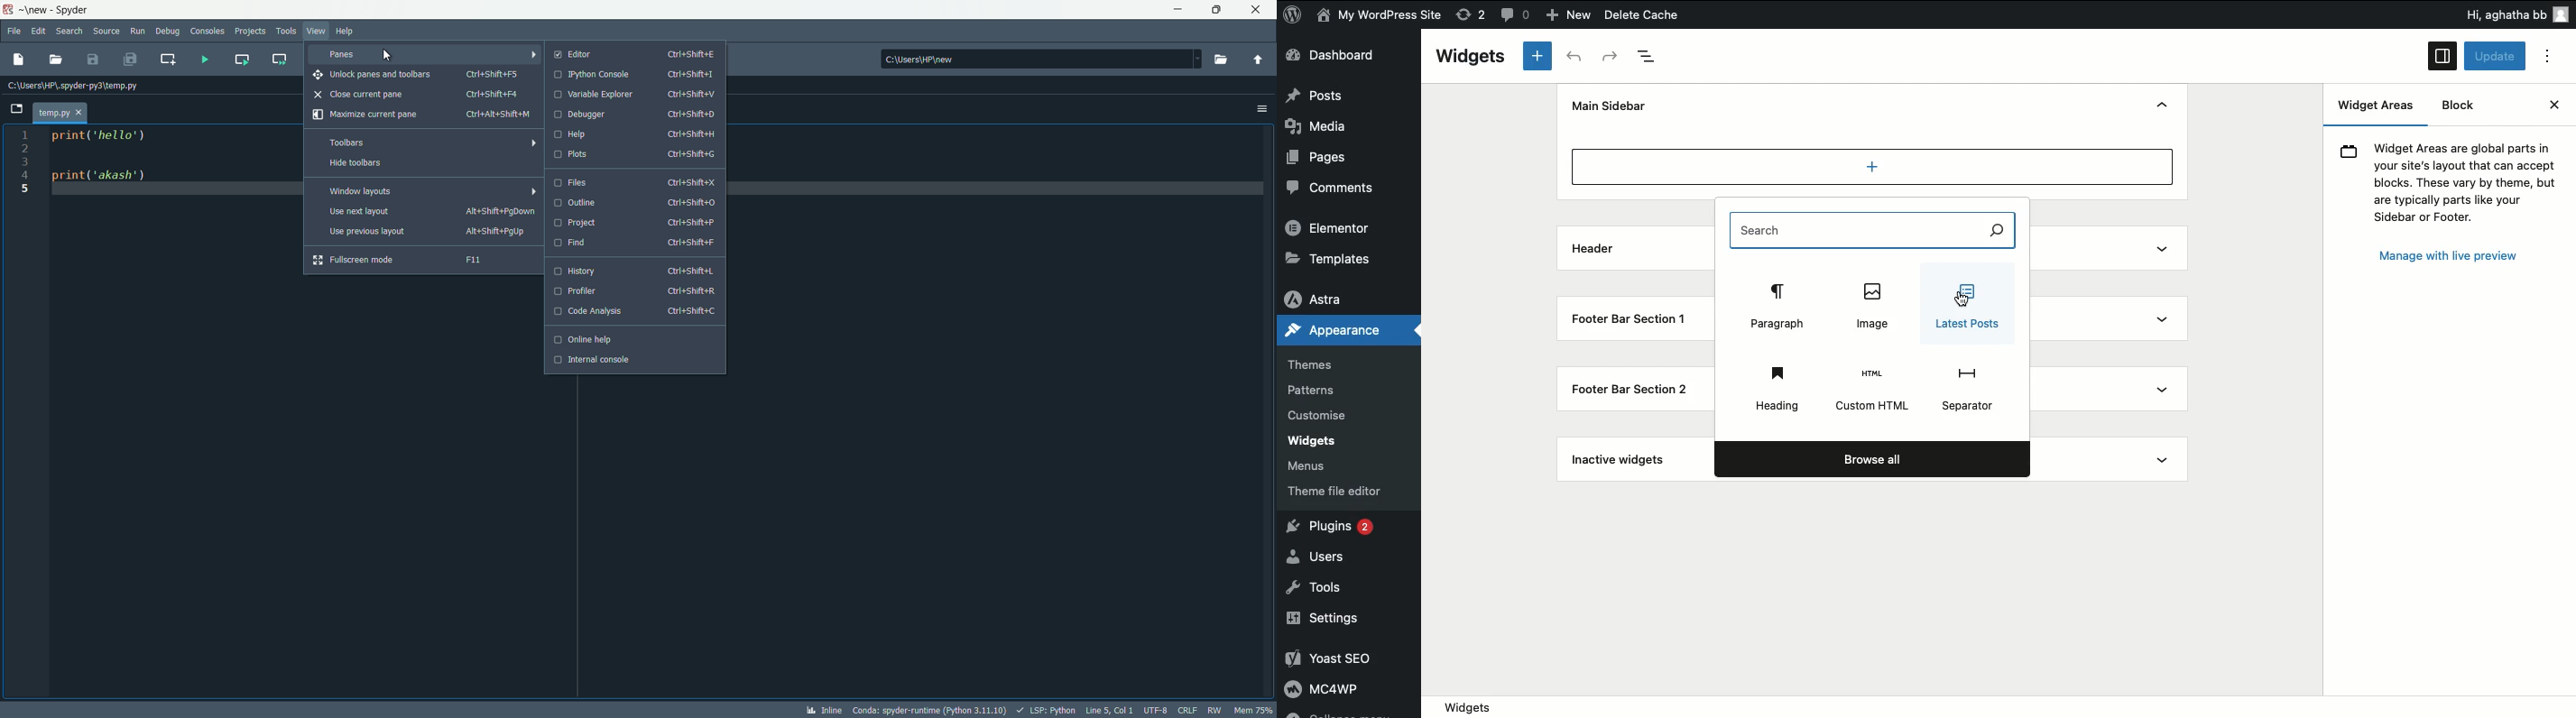  Describe the element at coordinates (2458, 106) in the screenshot. I see `Block` at that location.